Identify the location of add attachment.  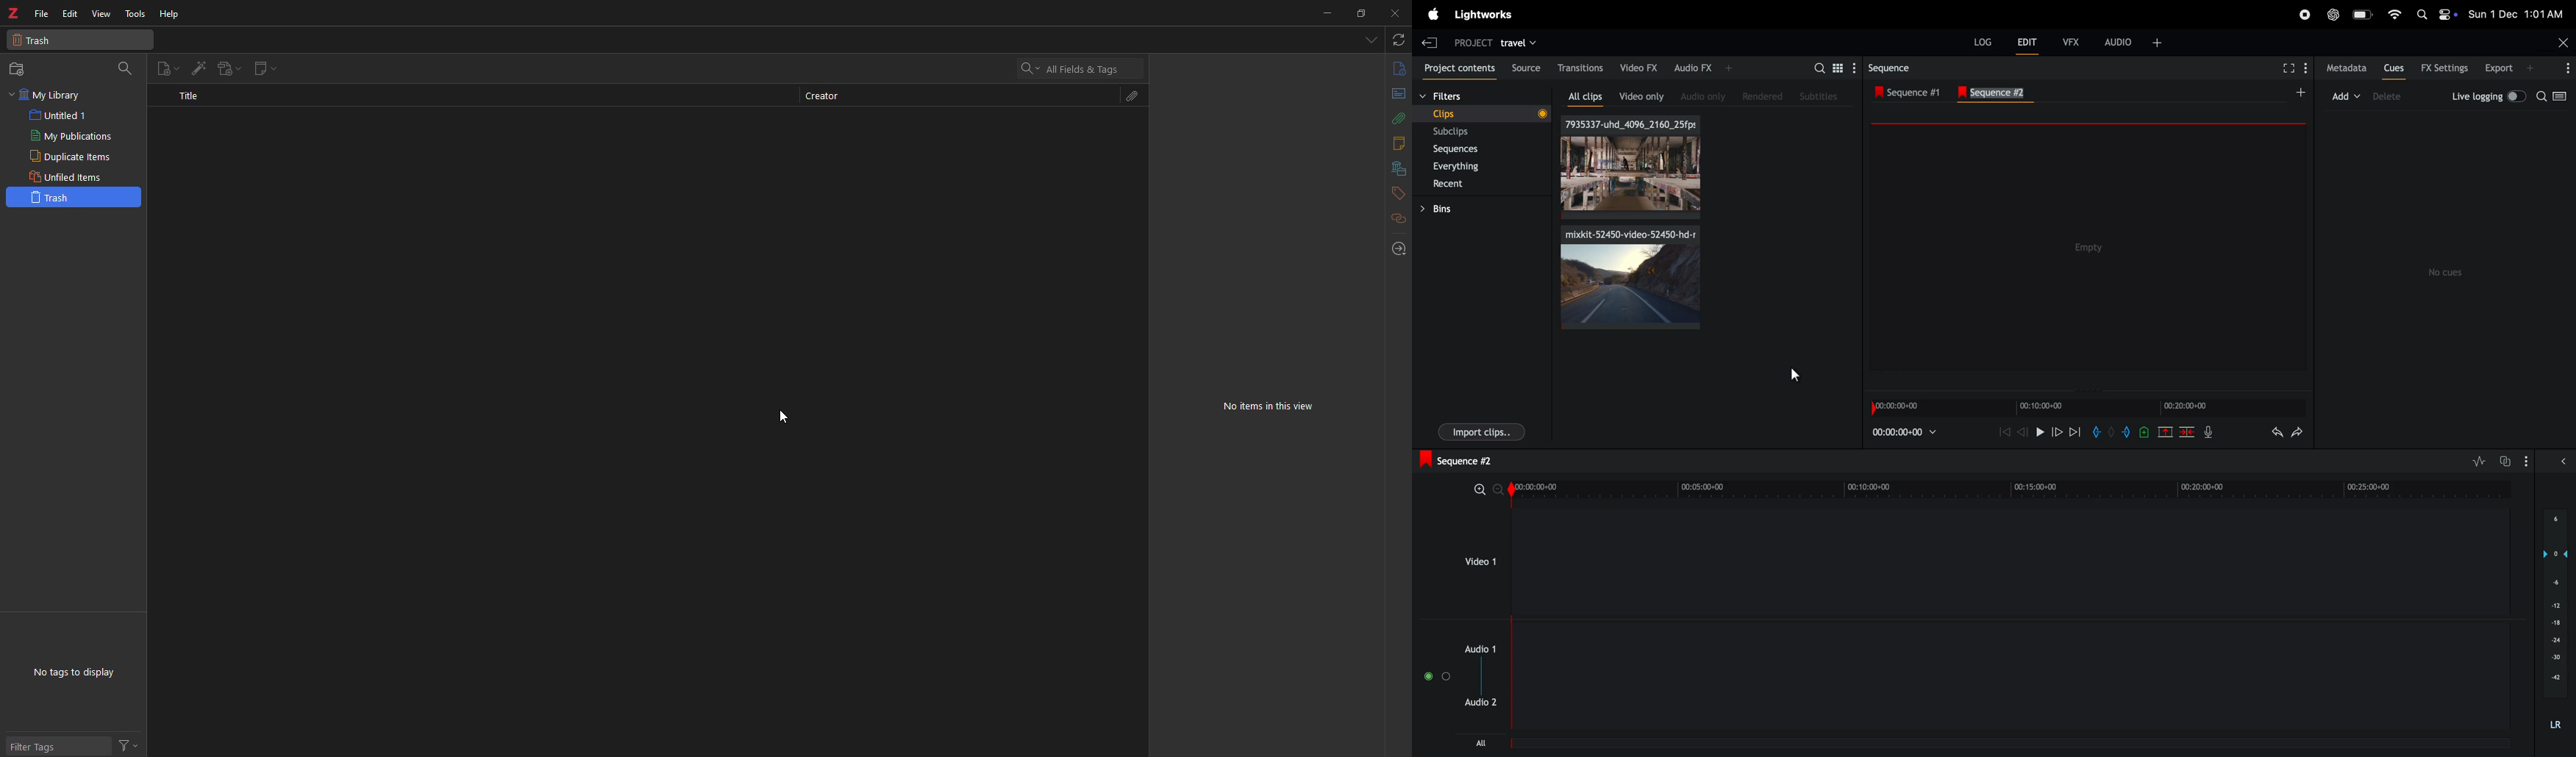
(226, 68).